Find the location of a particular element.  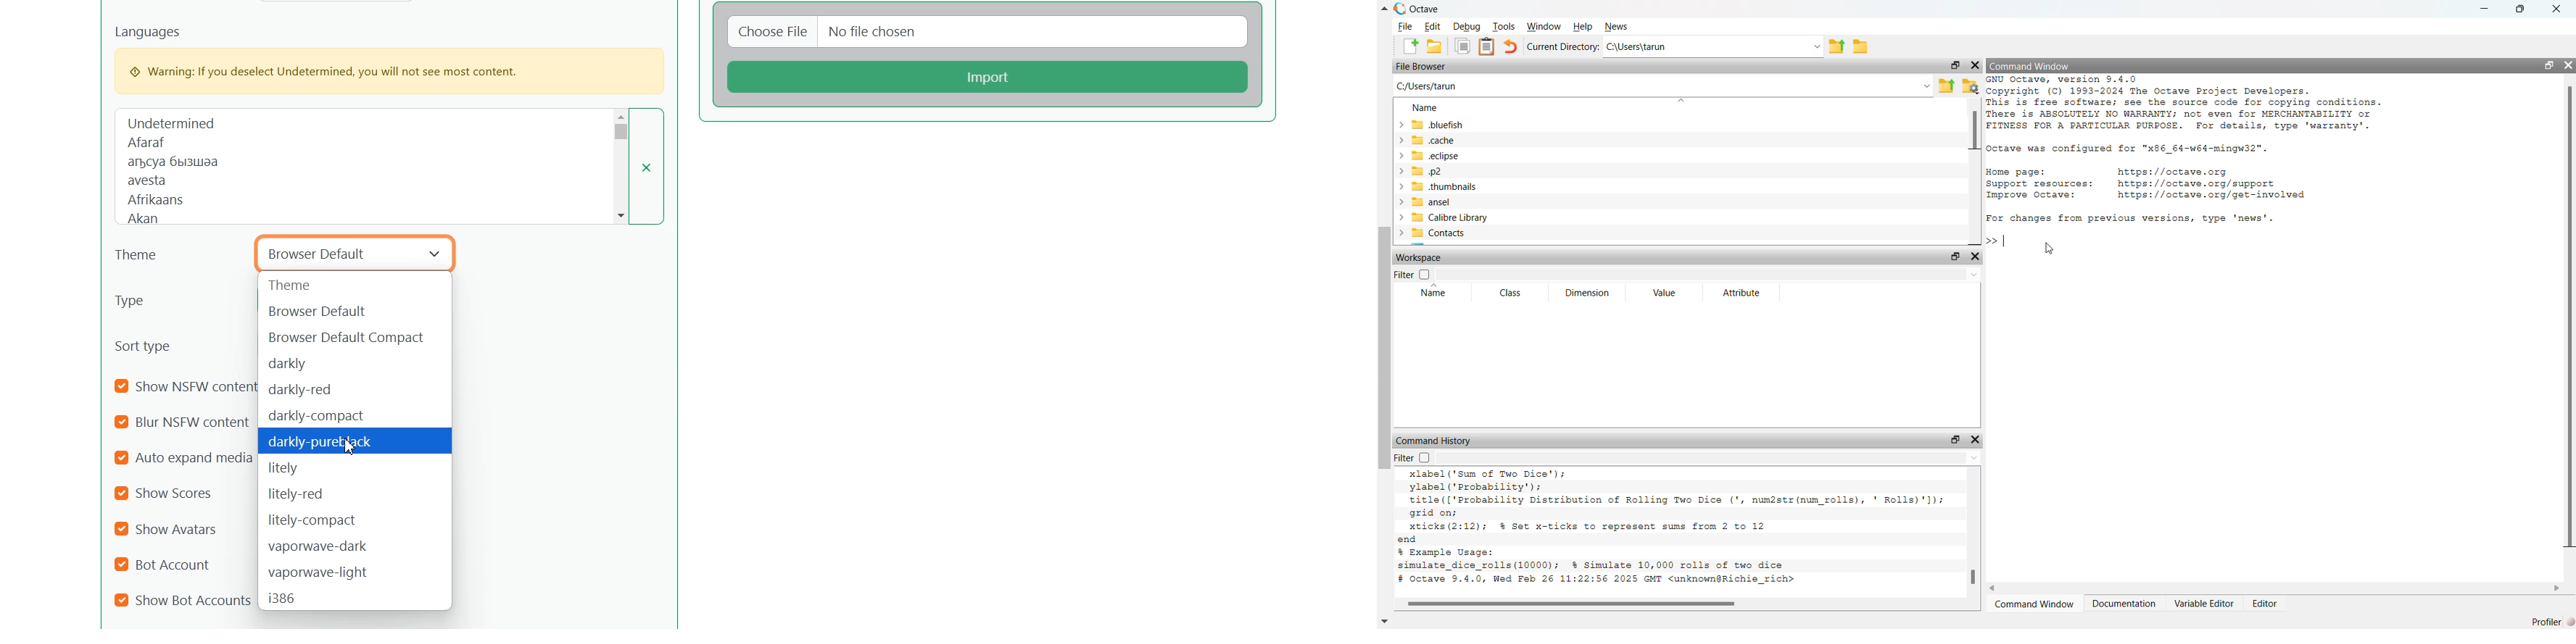

Darkly-compact is located at coordinates (354, 415).